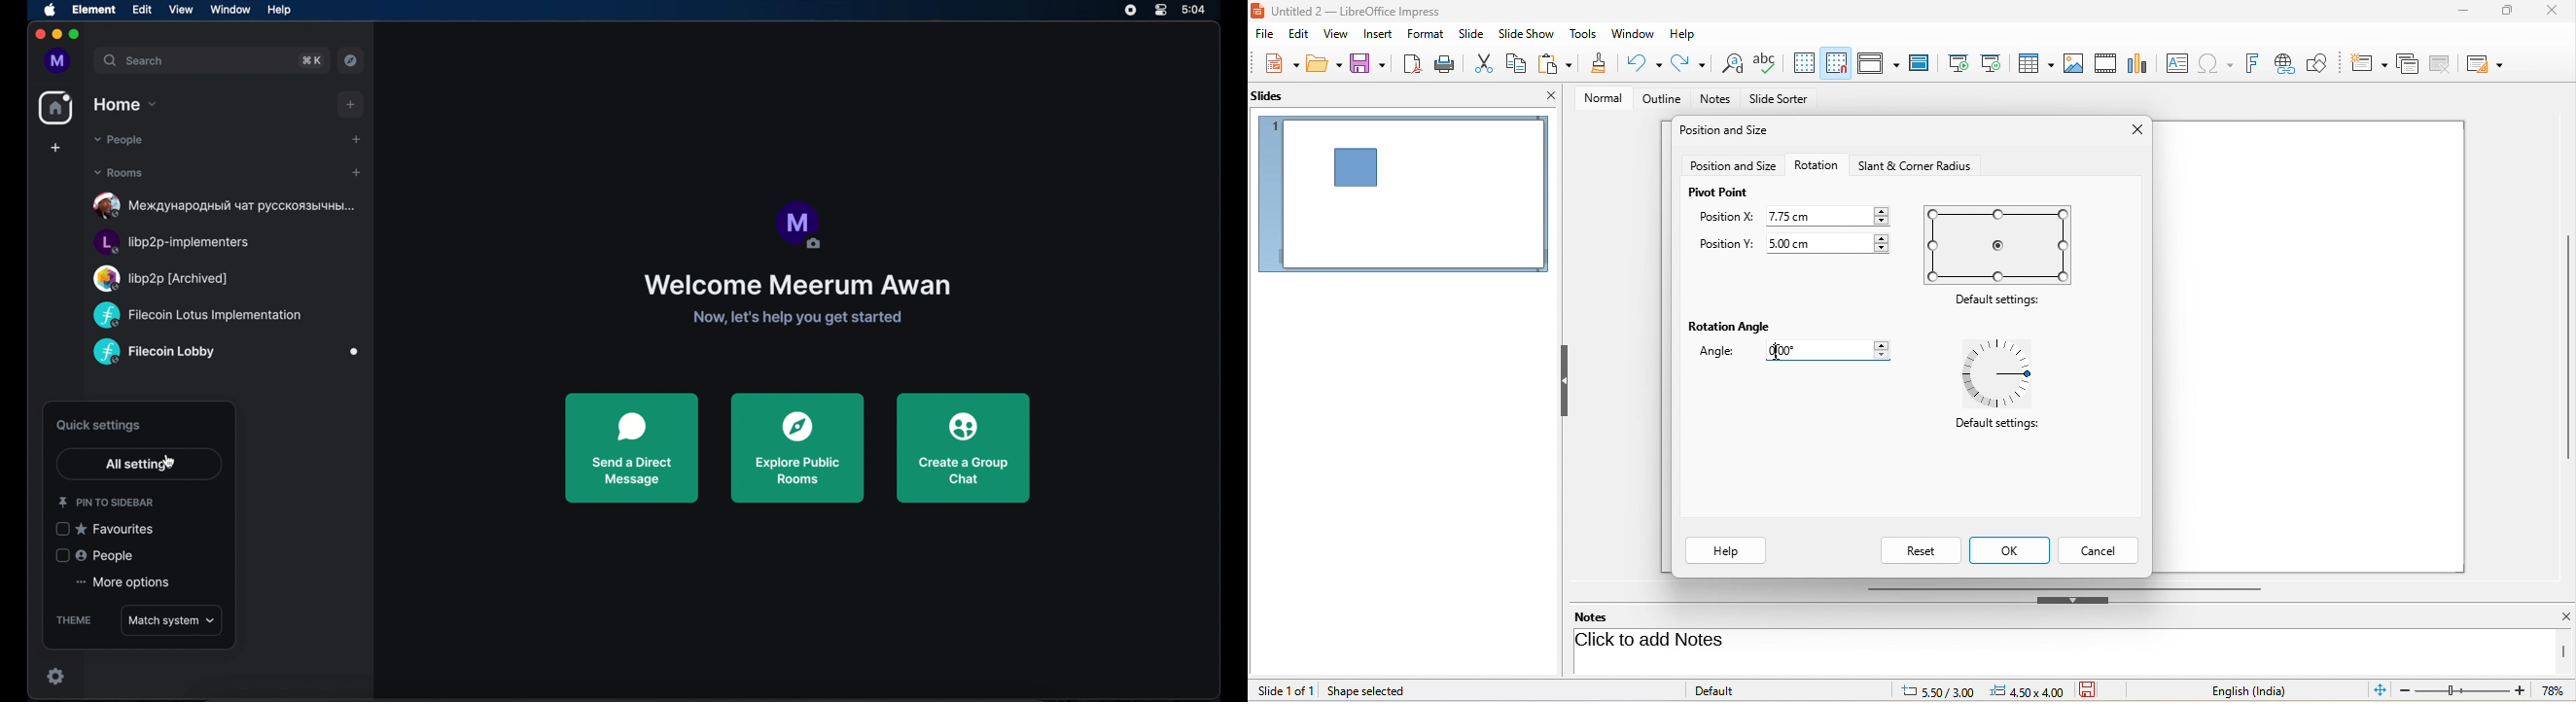 The image size is (2576, 728). Describe the element at coordinates (1836, 63) in the screenshot. I see `snap to grid` at that location.